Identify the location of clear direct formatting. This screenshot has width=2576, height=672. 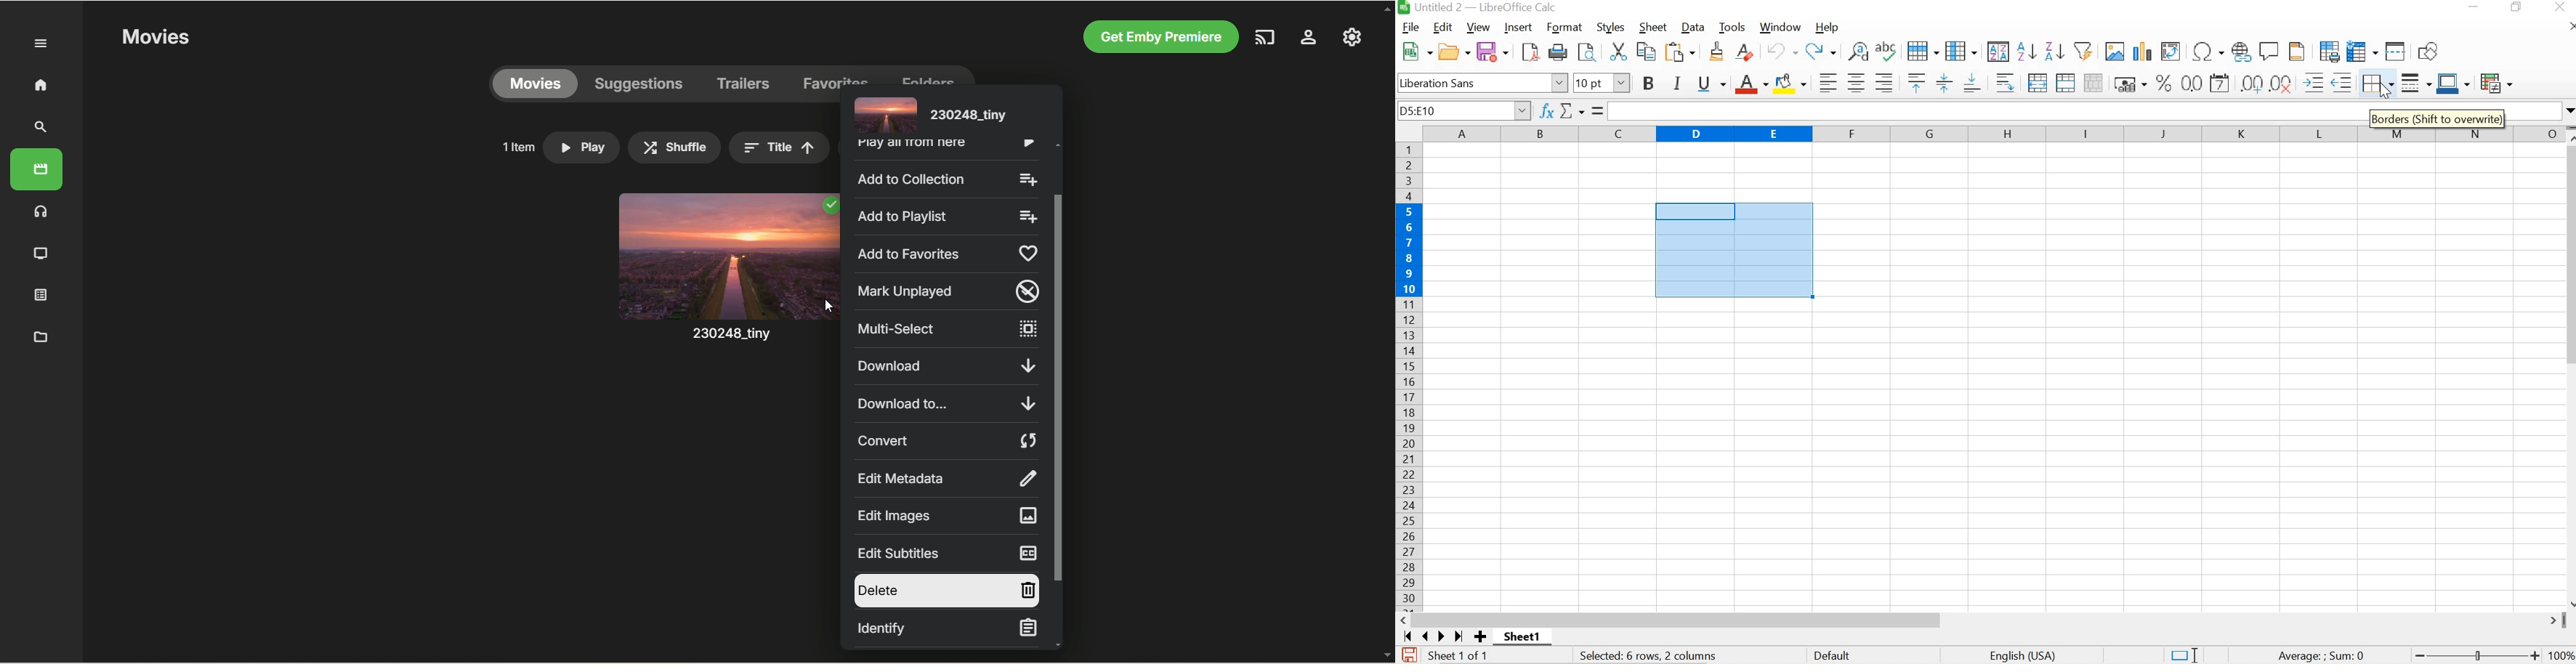
(1746, 52).